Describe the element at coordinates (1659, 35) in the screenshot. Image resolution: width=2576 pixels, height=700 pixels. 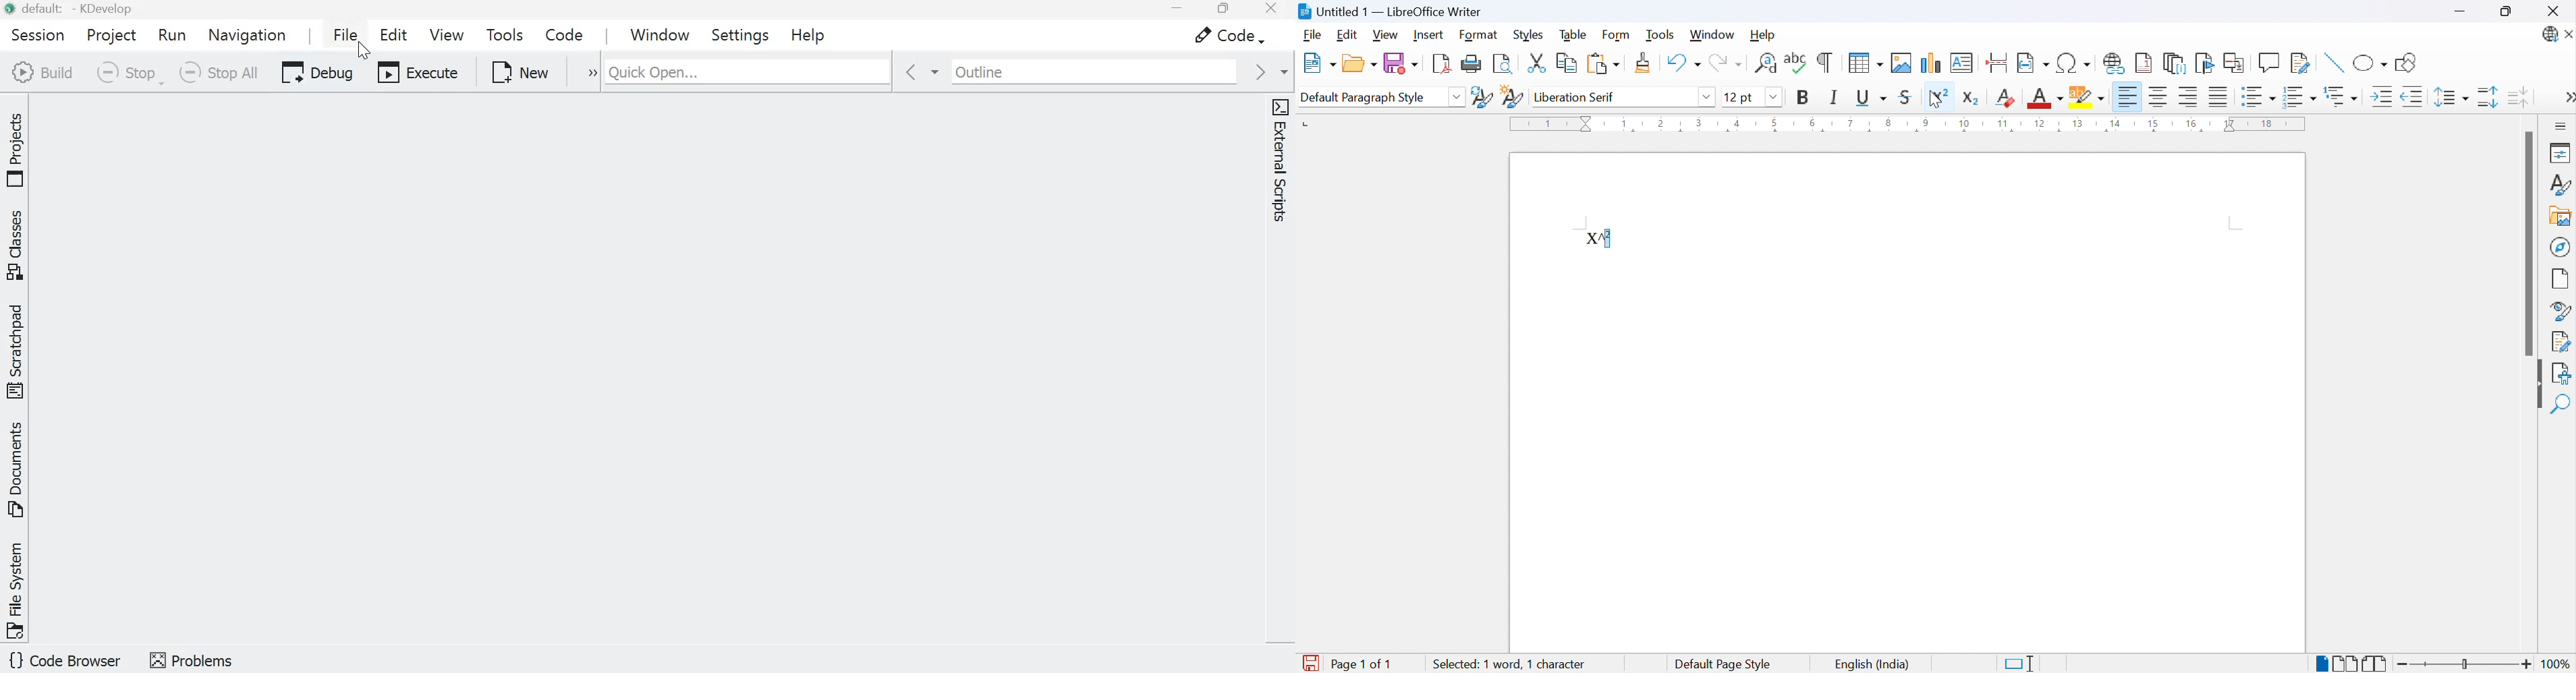
I see `Tools` at that location.